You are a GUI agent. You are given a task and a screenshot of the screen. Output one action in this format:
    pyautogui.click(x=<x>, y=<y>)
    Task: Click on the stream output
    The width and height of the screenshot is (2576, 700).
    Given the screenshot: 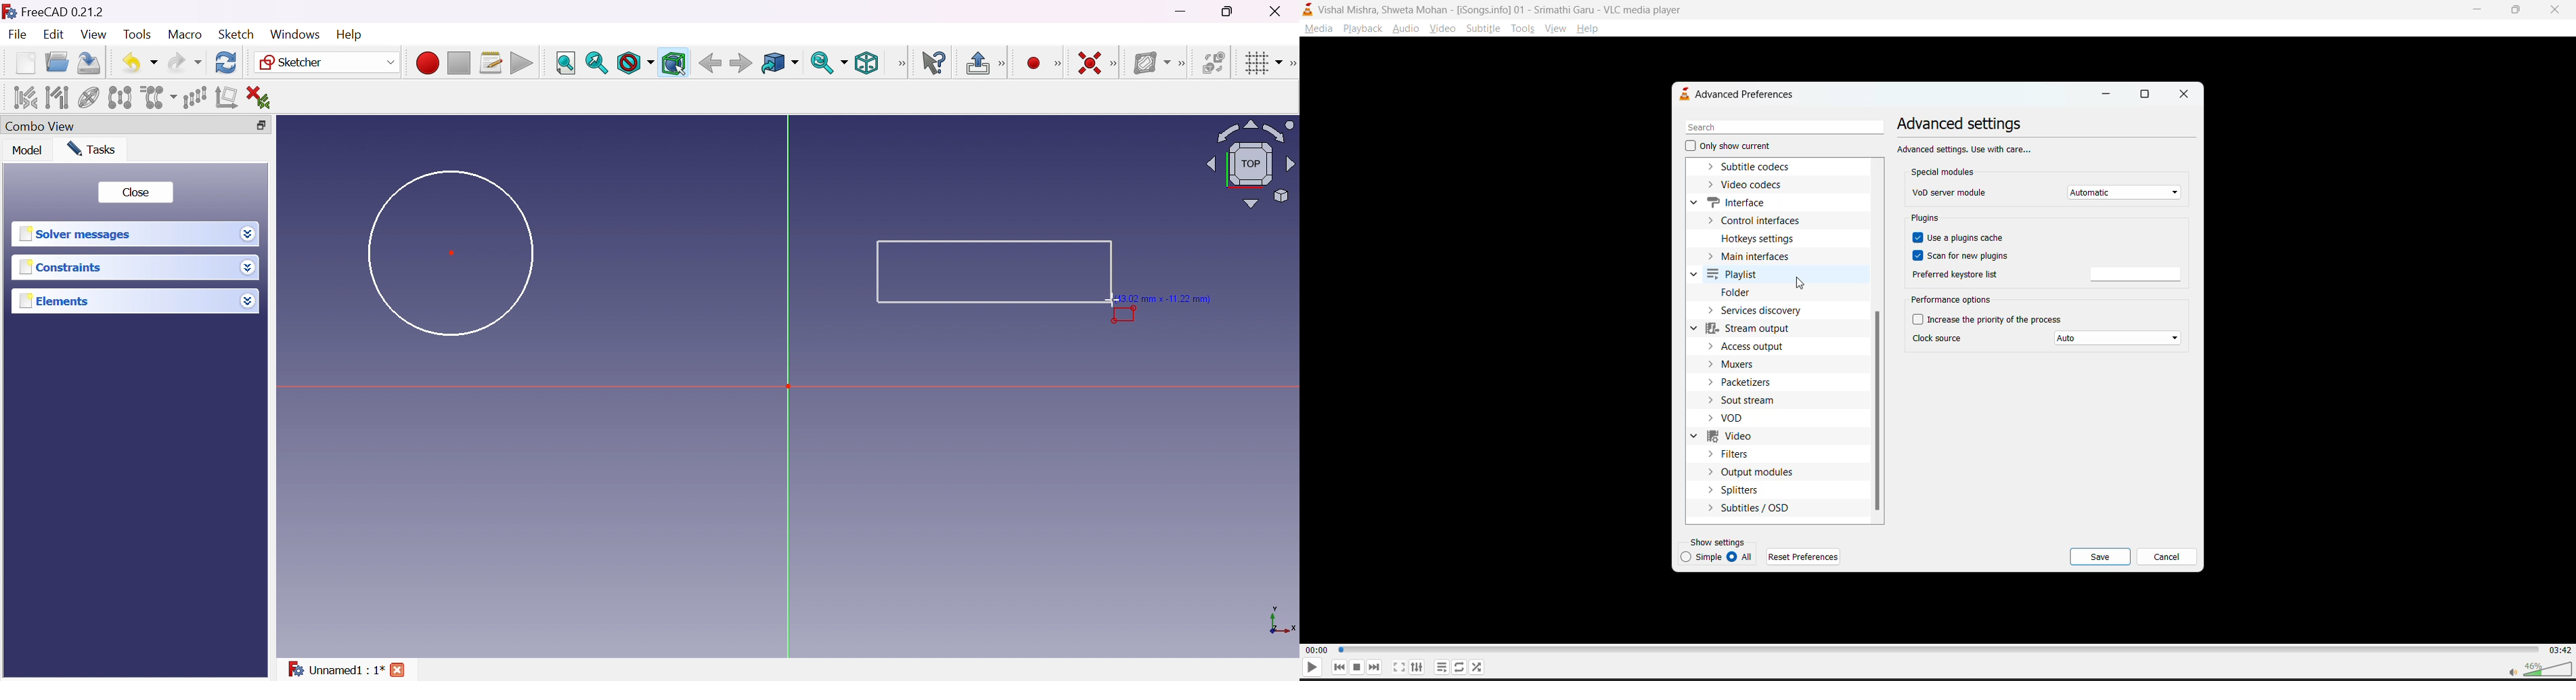 What is the action you would take?
    pyautogui.click(x=1750, y=329)
    